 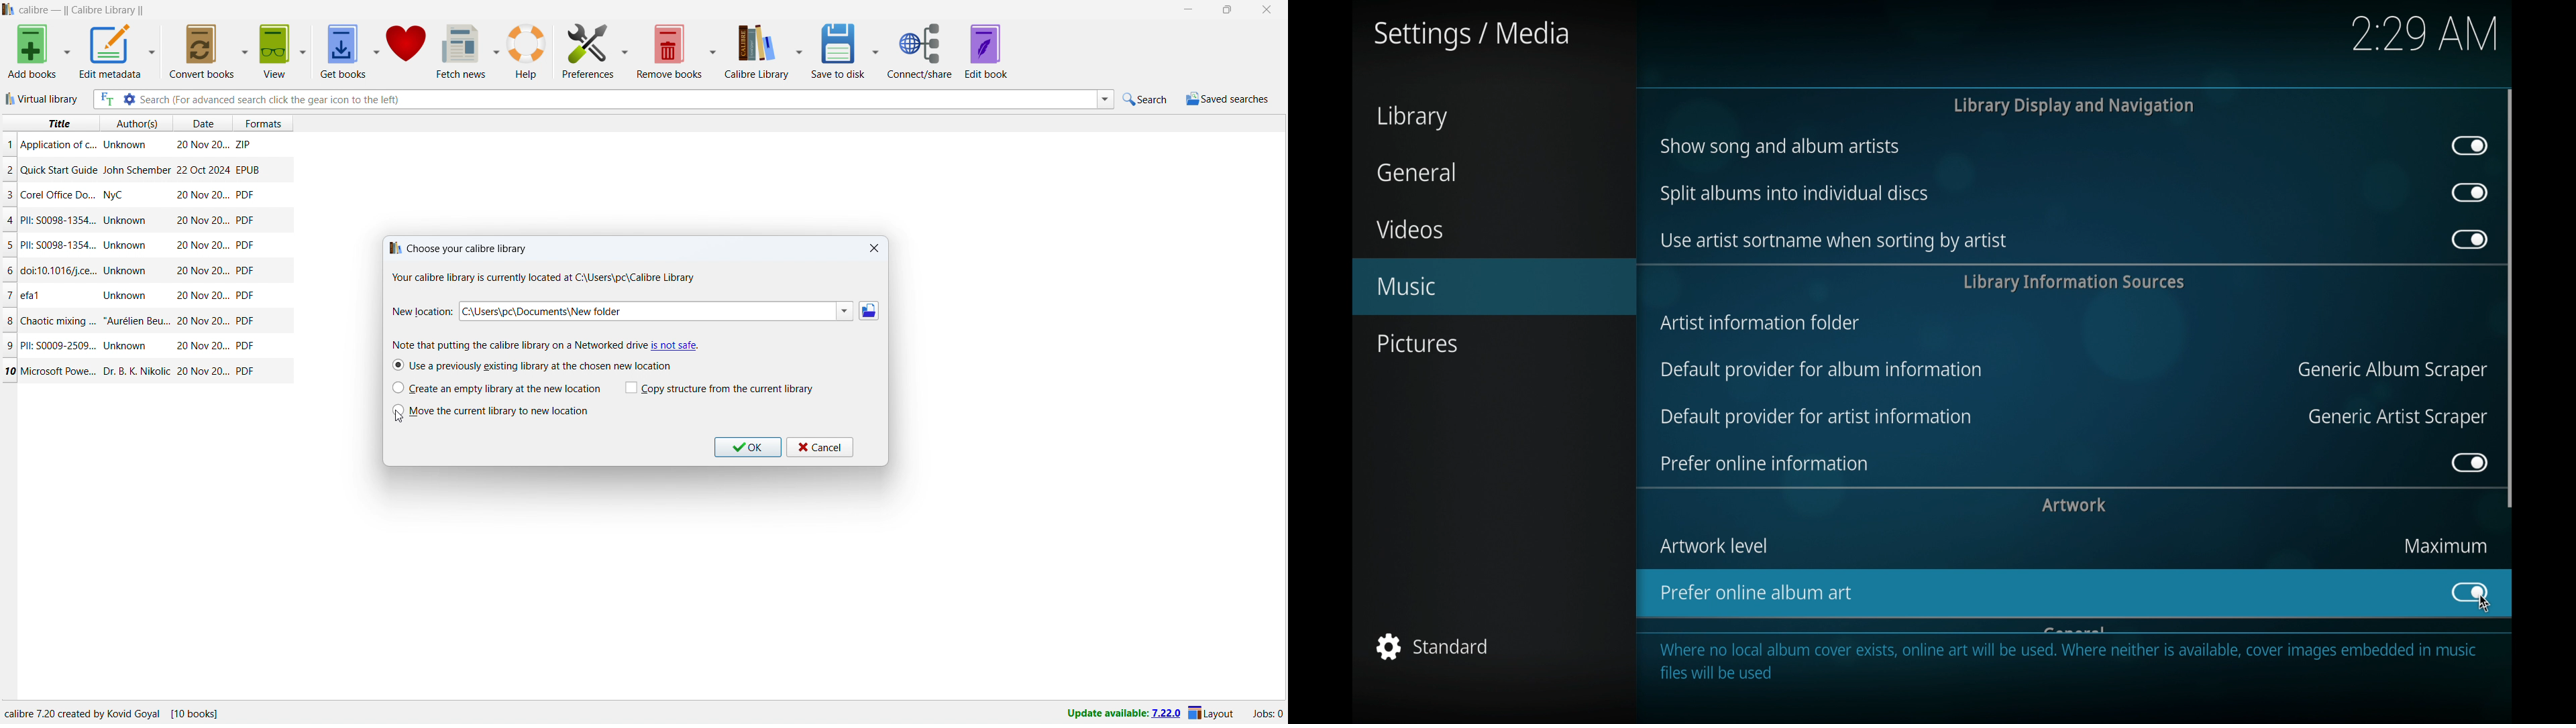 What do you see at coordinates (9, 9) in the screenshot?
I see `logo` at bounding box center [9, 9].